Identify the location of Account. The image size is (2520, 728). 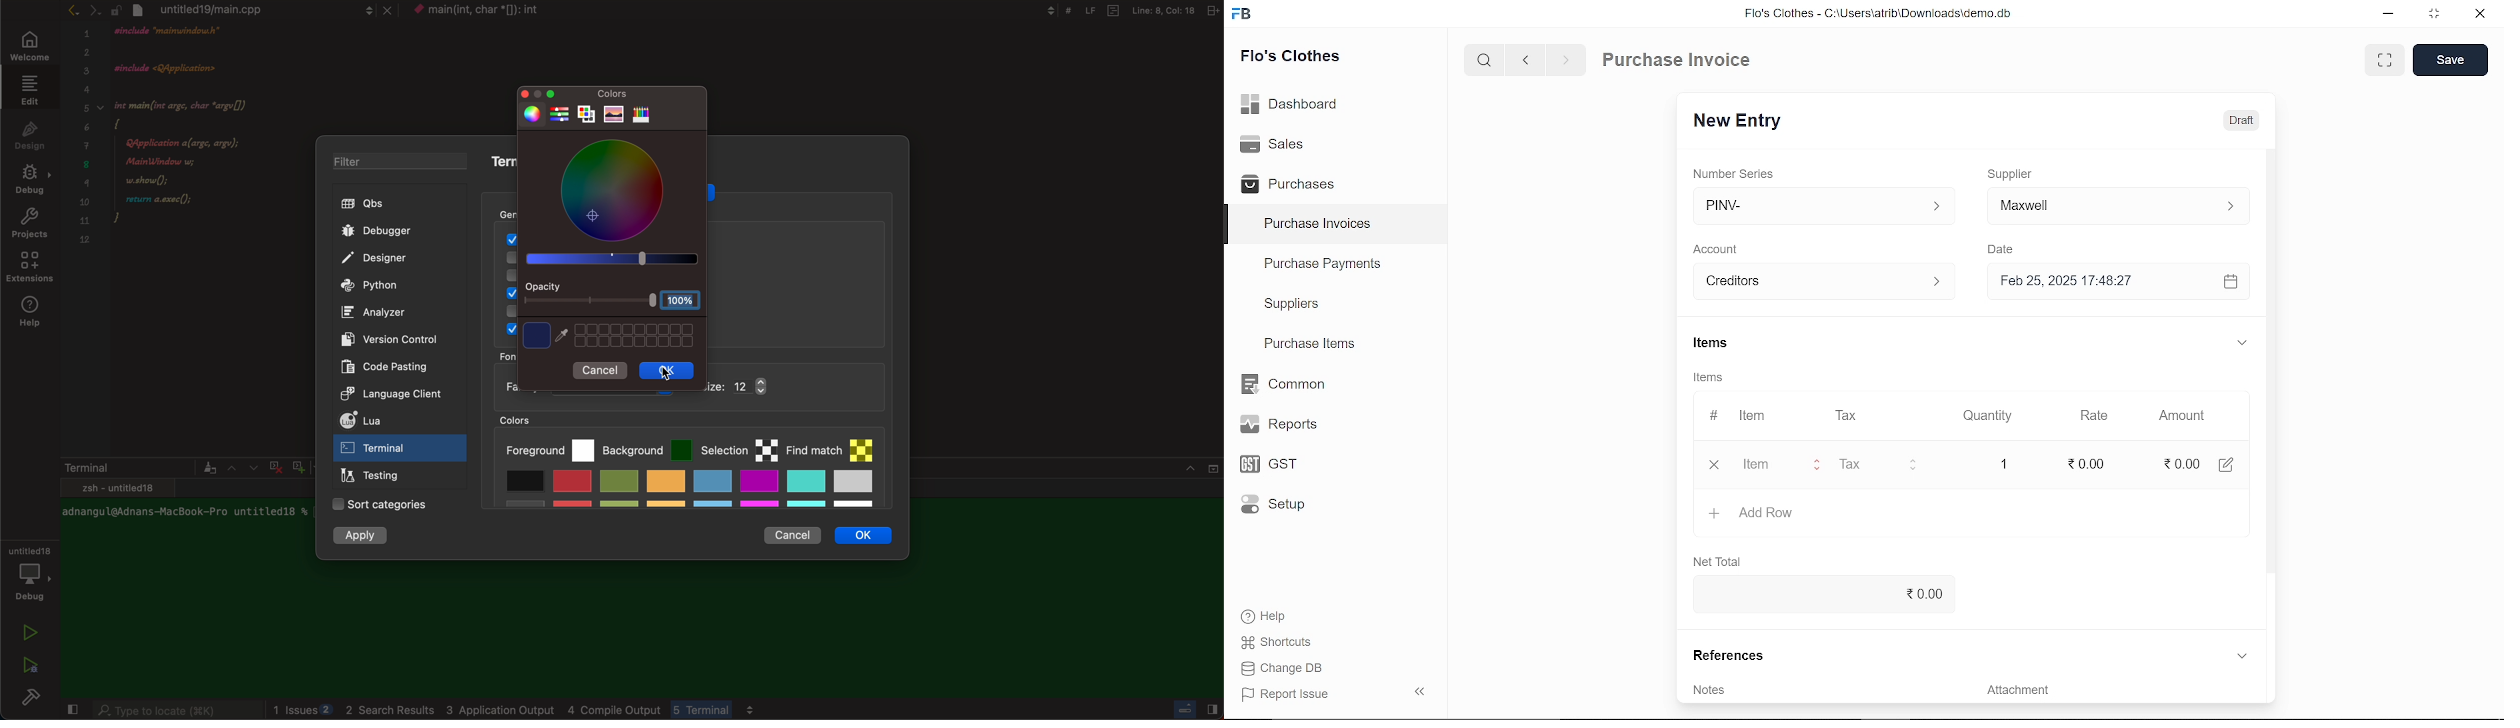
(1722, 247).